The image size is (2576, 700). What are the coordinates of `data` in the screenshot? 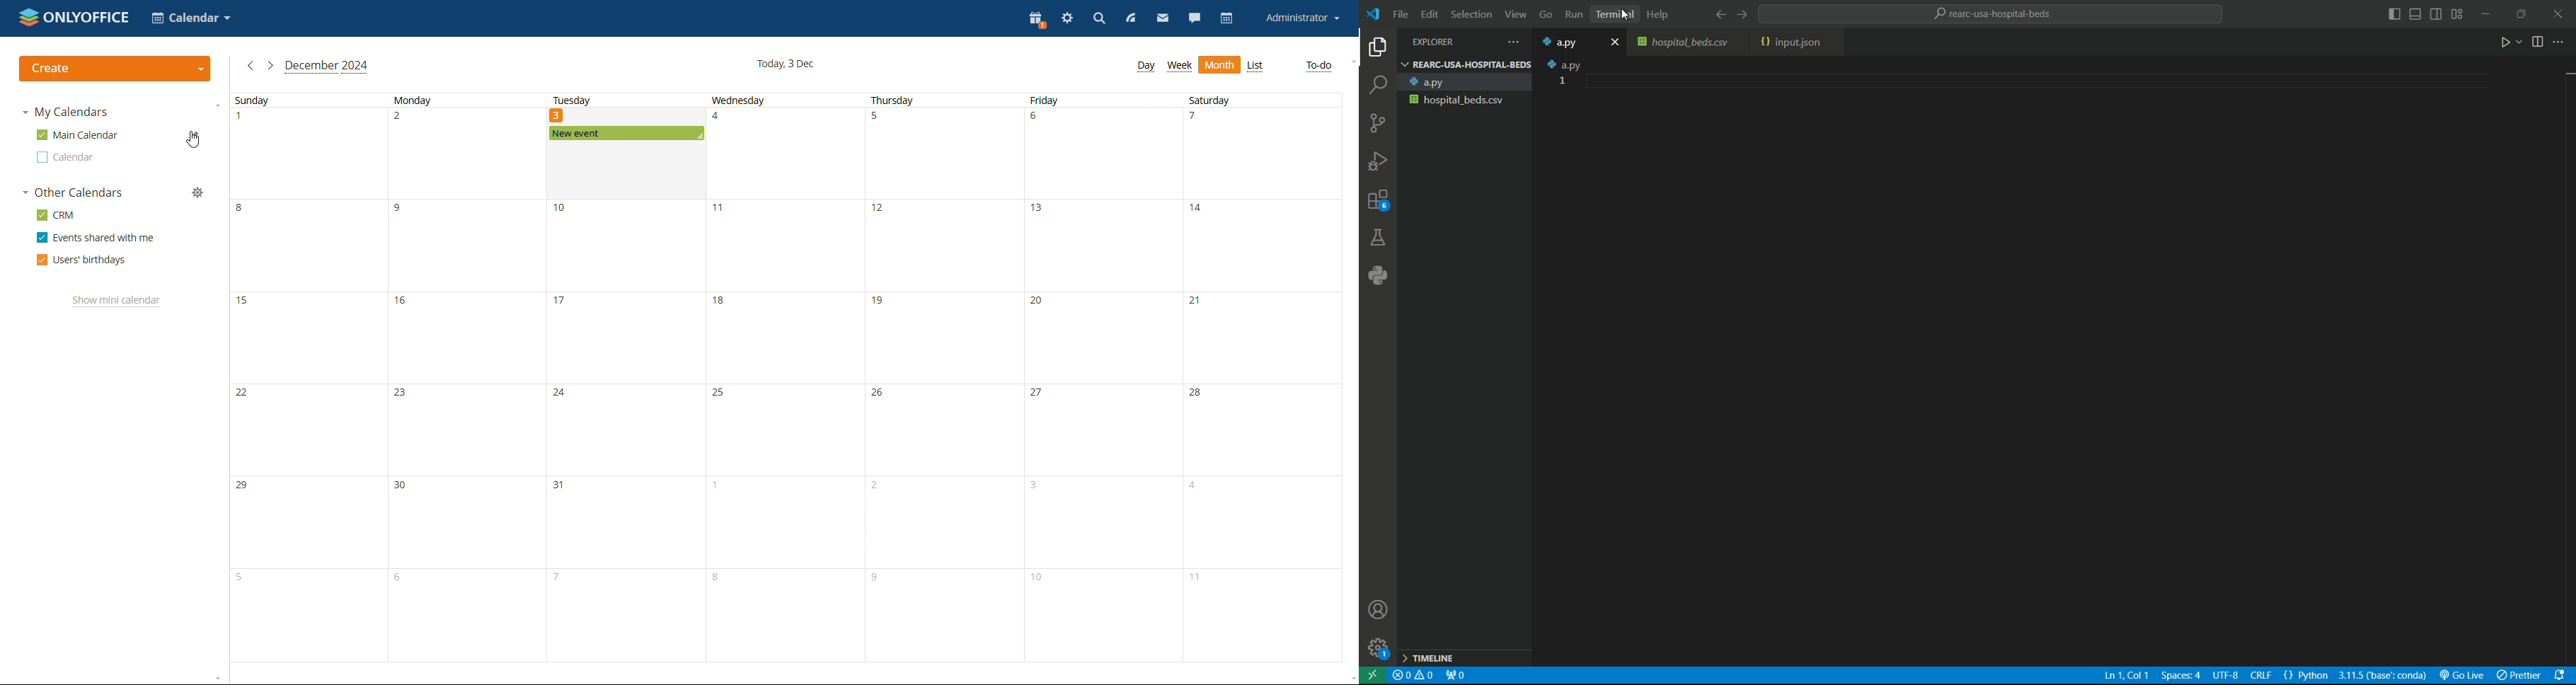 It's located at (464, 337).